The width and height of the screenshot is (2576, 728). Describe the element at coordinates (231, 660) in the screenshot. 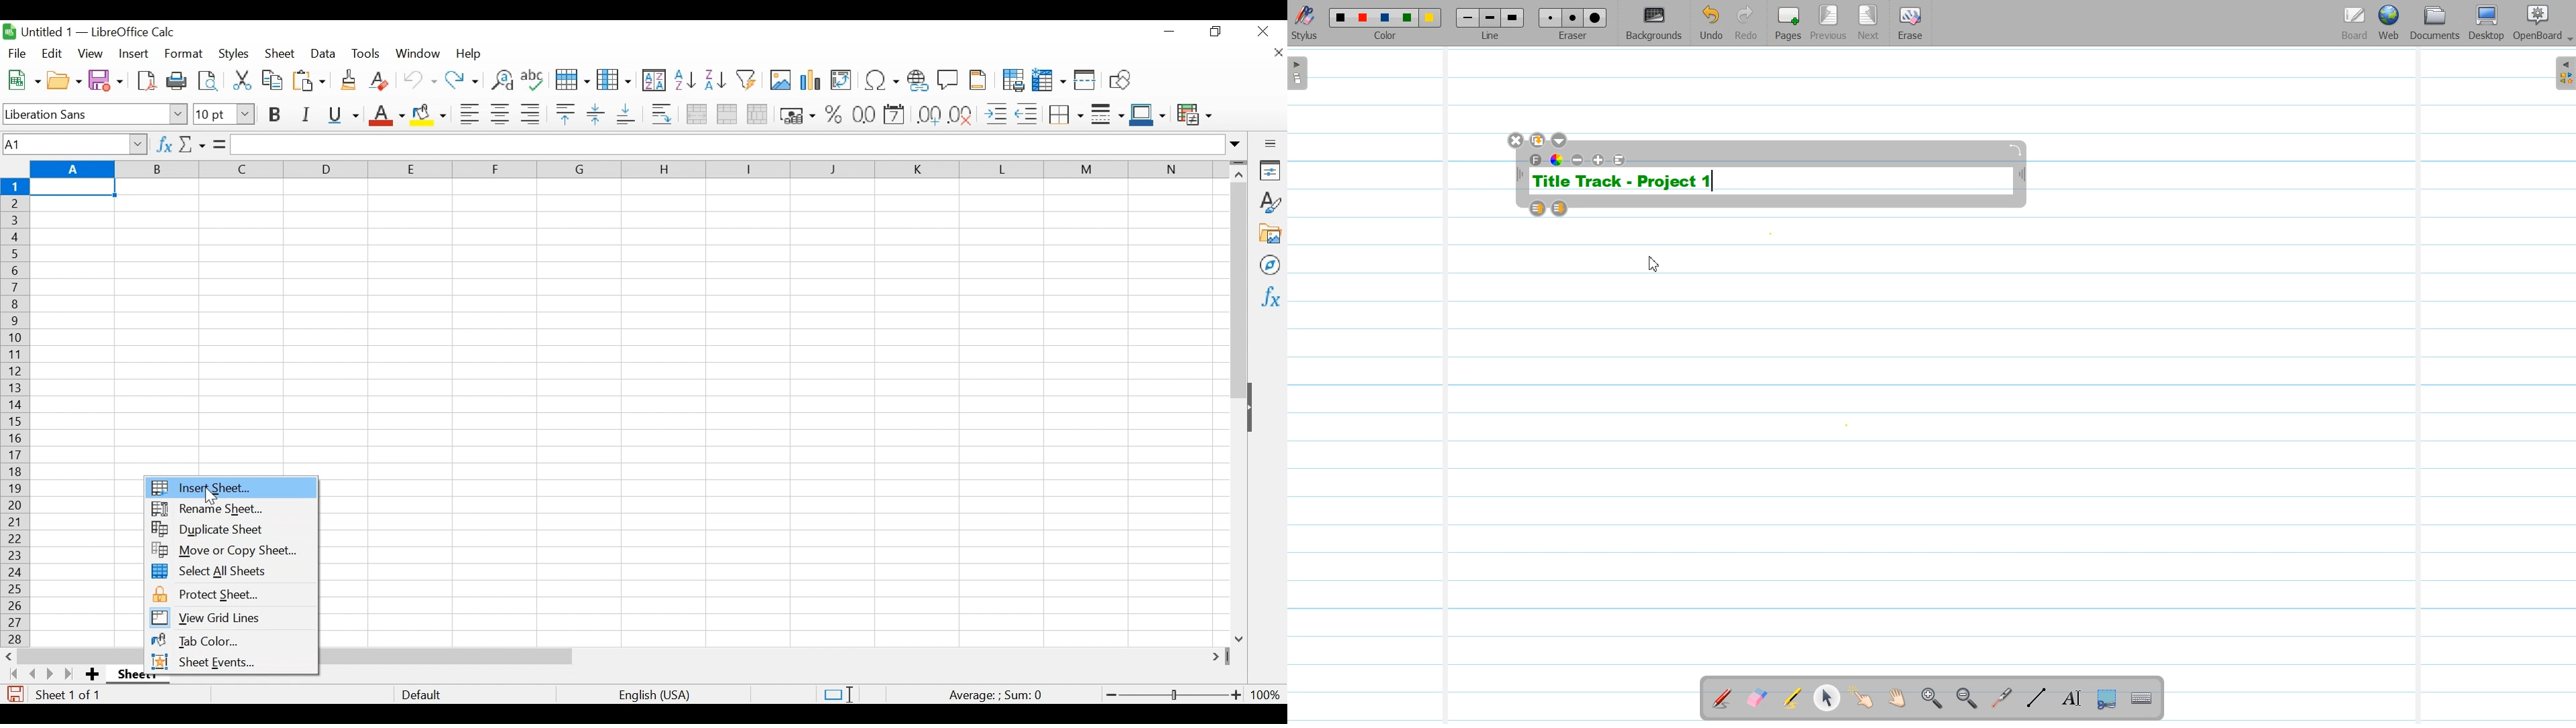

I see `Sheet Events` at that location.